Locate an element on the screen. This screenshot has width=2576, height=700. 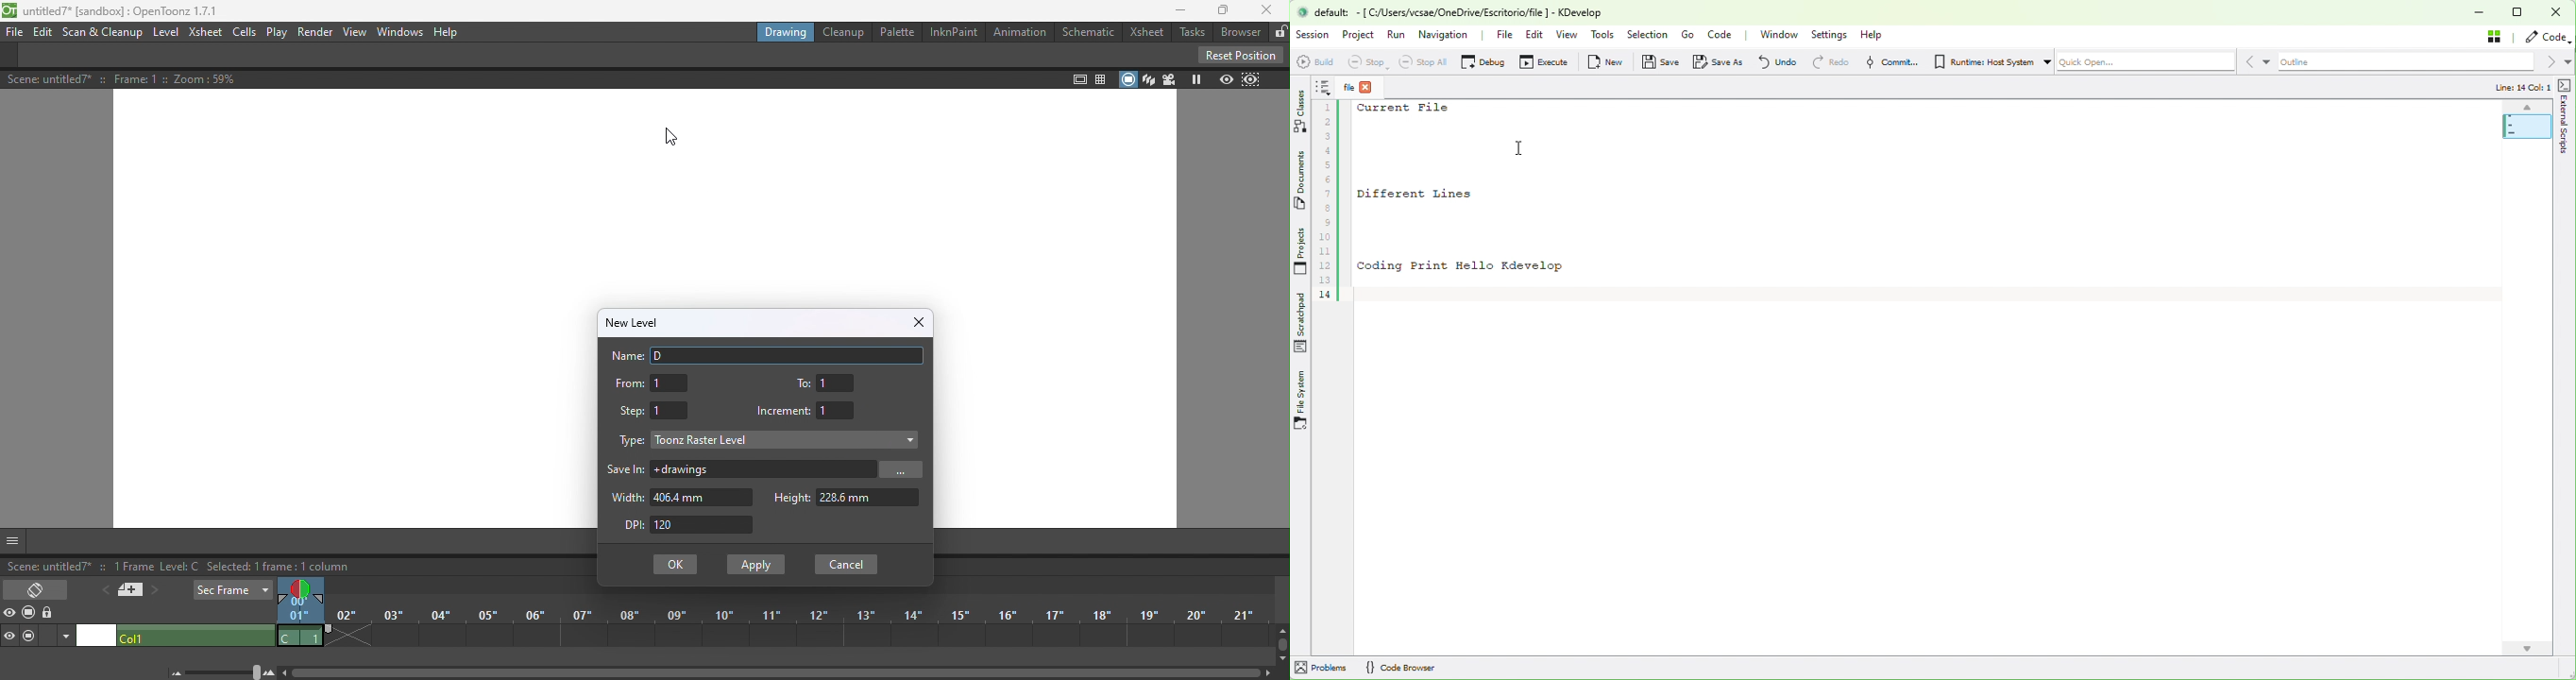
Level is located at coordinates (166, 33).